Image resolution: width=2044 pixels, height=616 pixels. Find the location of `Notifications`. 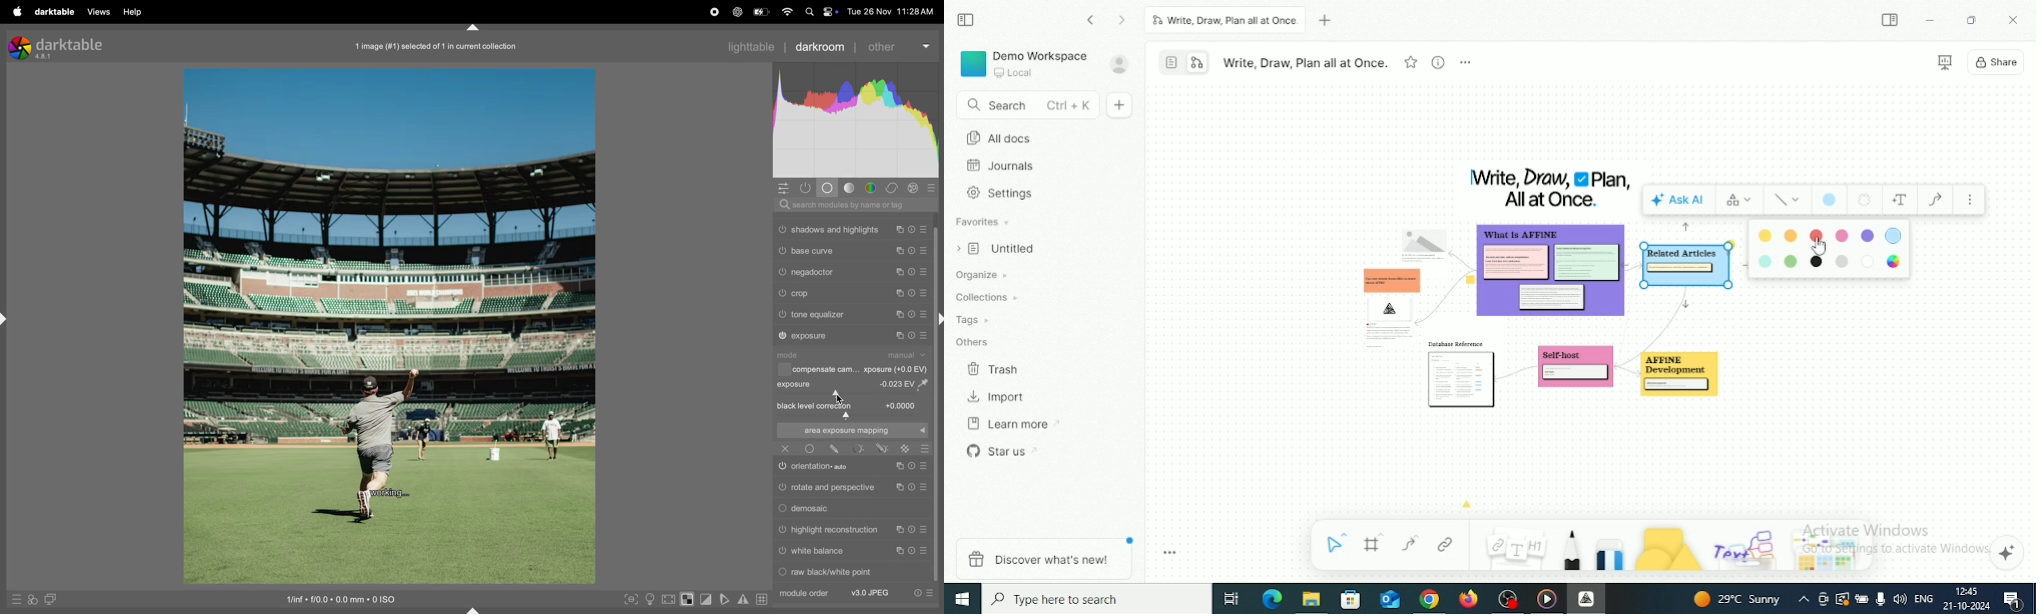

Notifications is located at coordinates (2011, 600).